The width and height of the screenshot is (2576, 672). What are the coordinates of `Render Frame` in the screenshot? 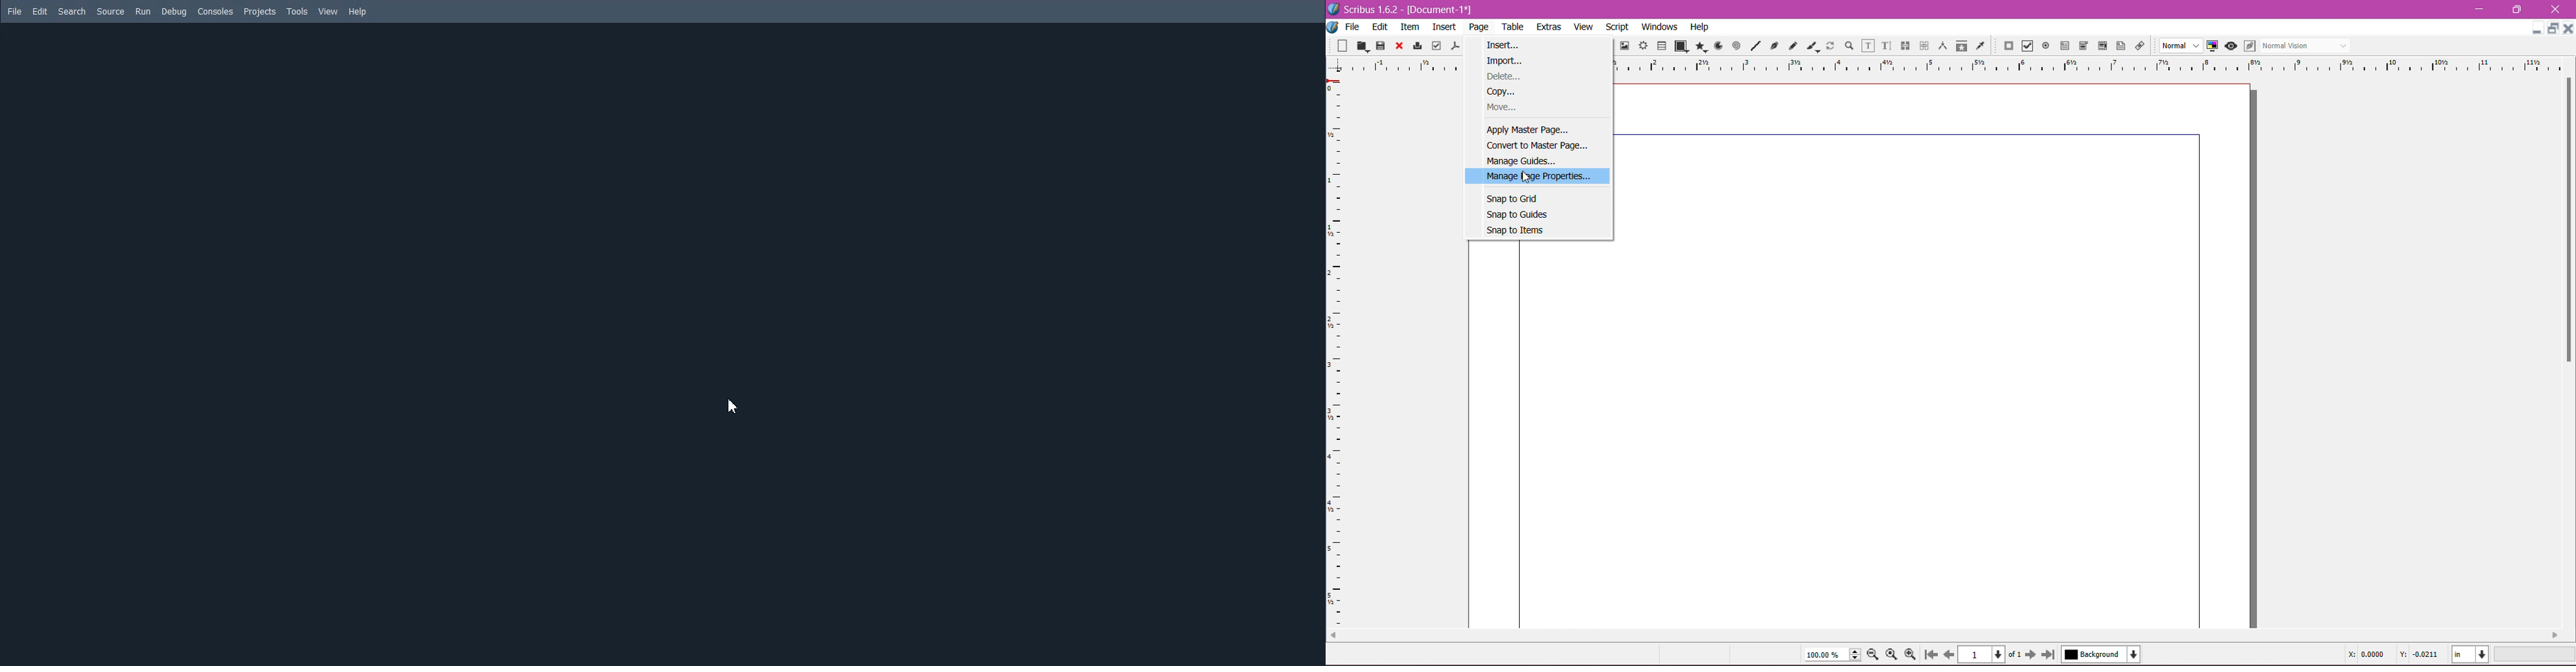 It's located at (1644, 46).